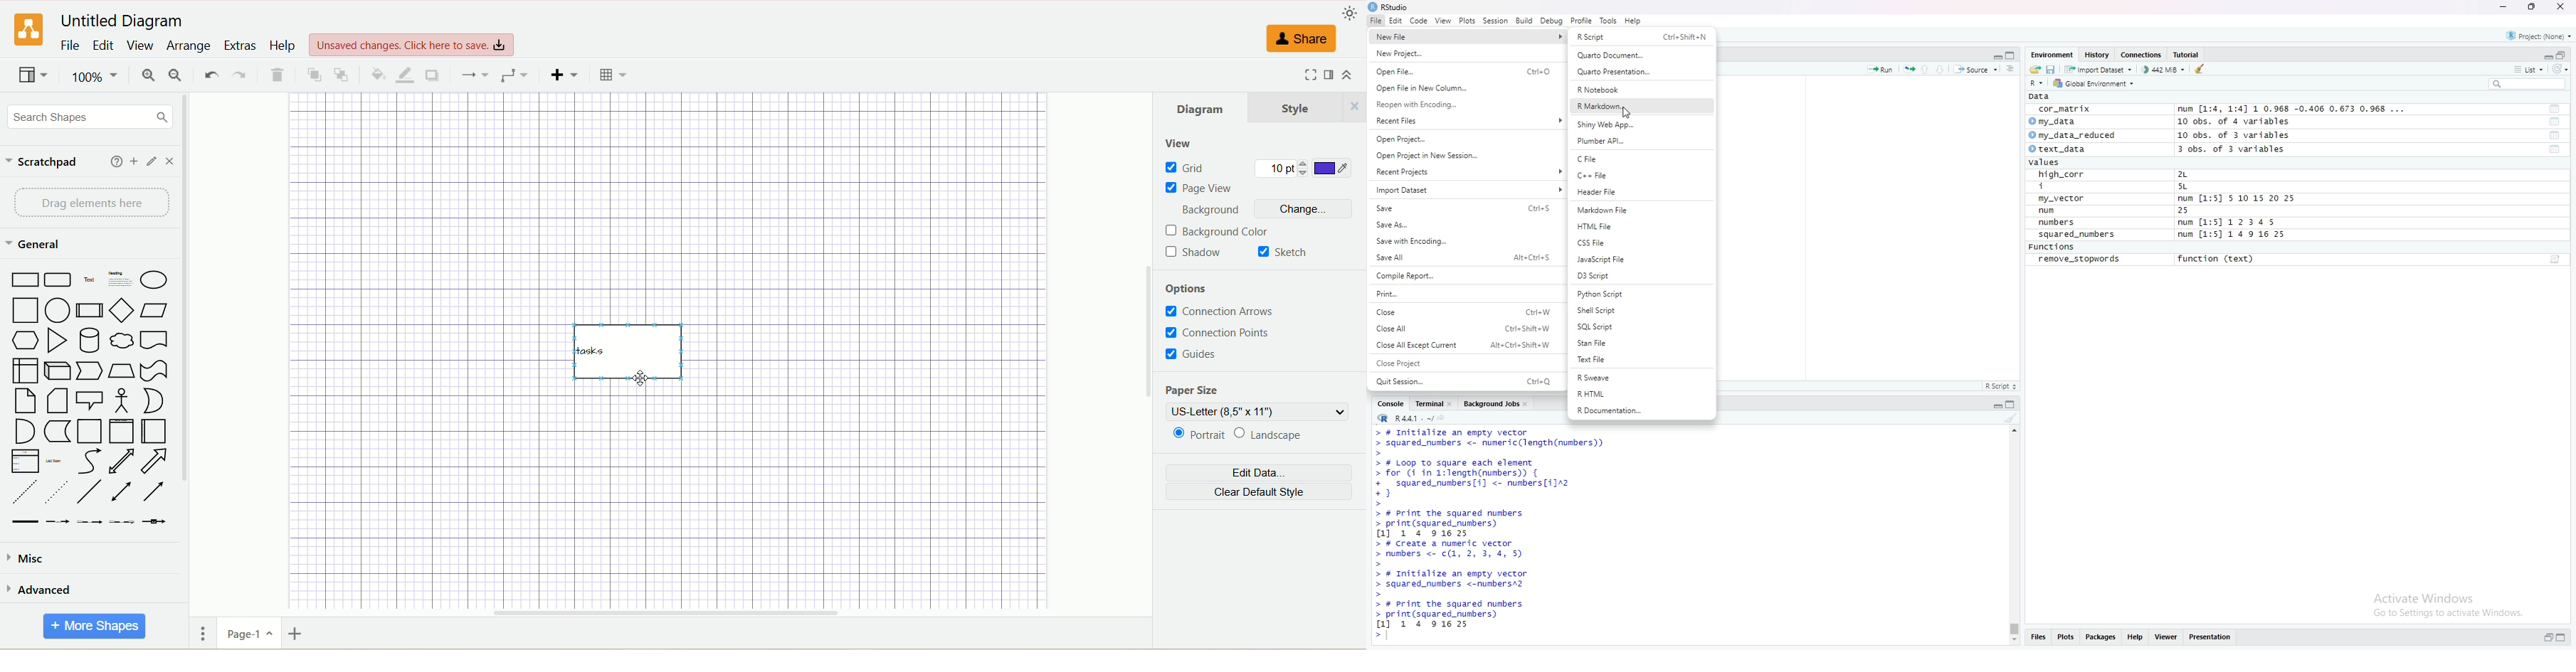 The image size is (2576, 672). I want to click on Presentation, so click(2210, 637).